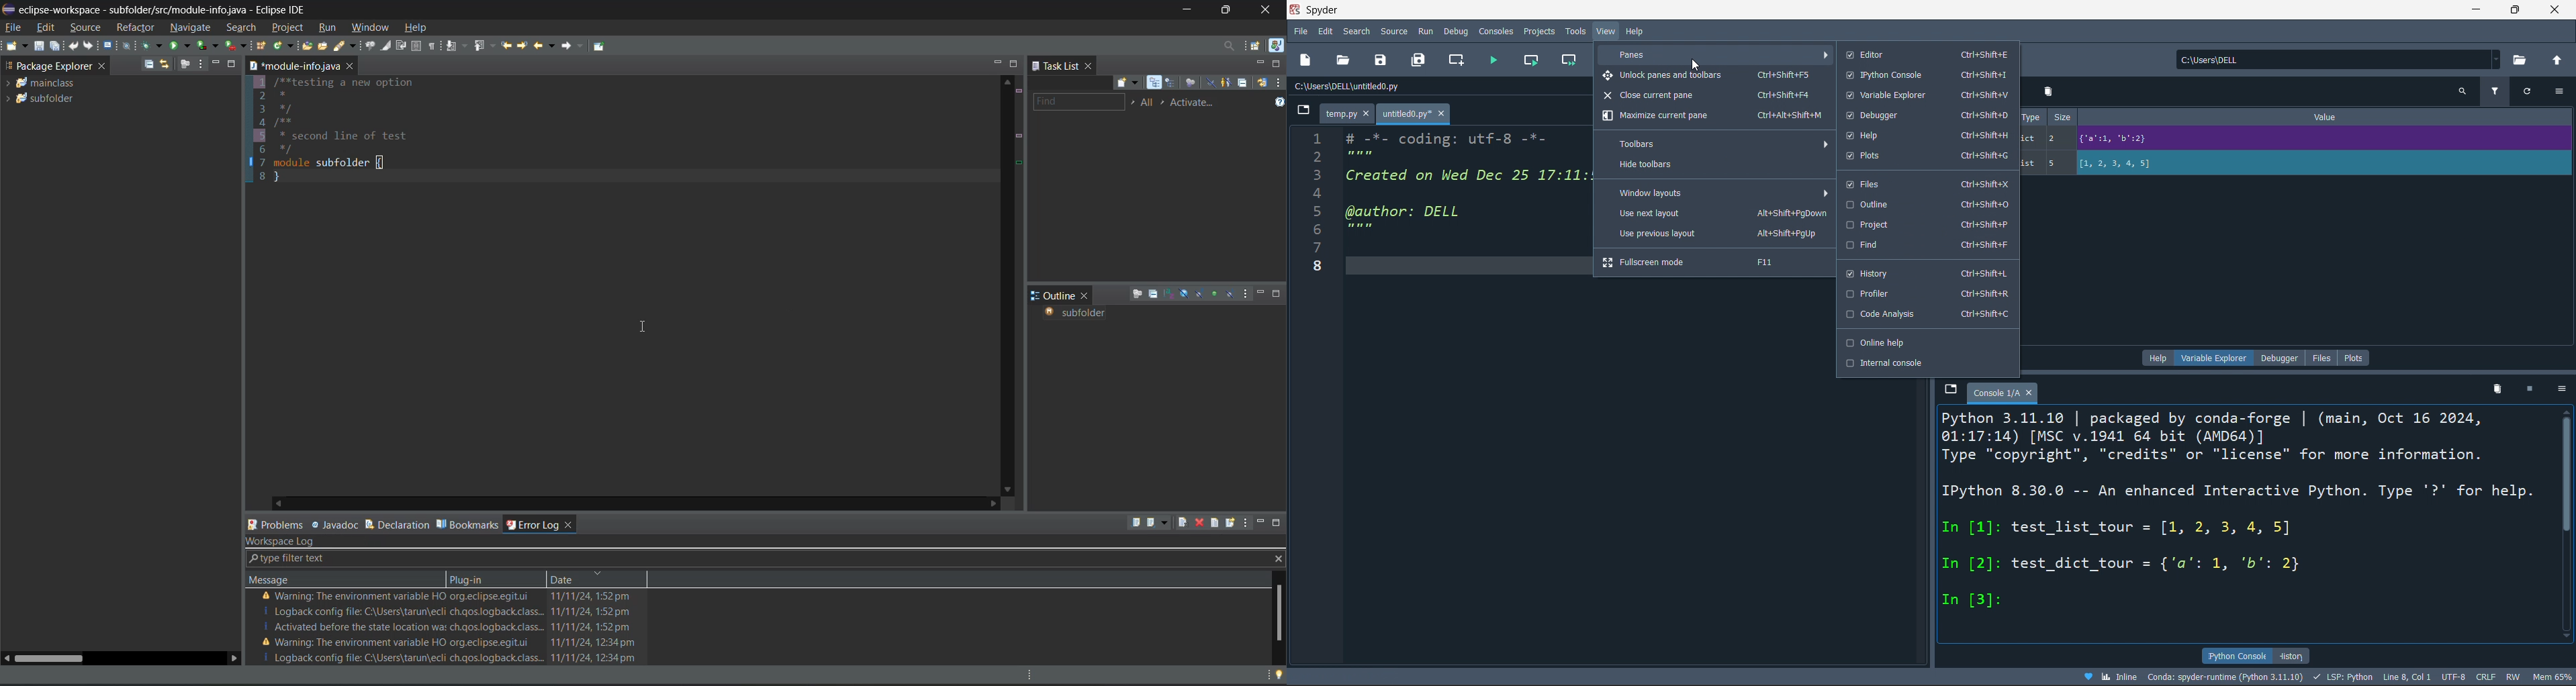 Image resolution: width=2576 pixels, height=700 pixels. I want to click on new cell, so click(1457, 59).